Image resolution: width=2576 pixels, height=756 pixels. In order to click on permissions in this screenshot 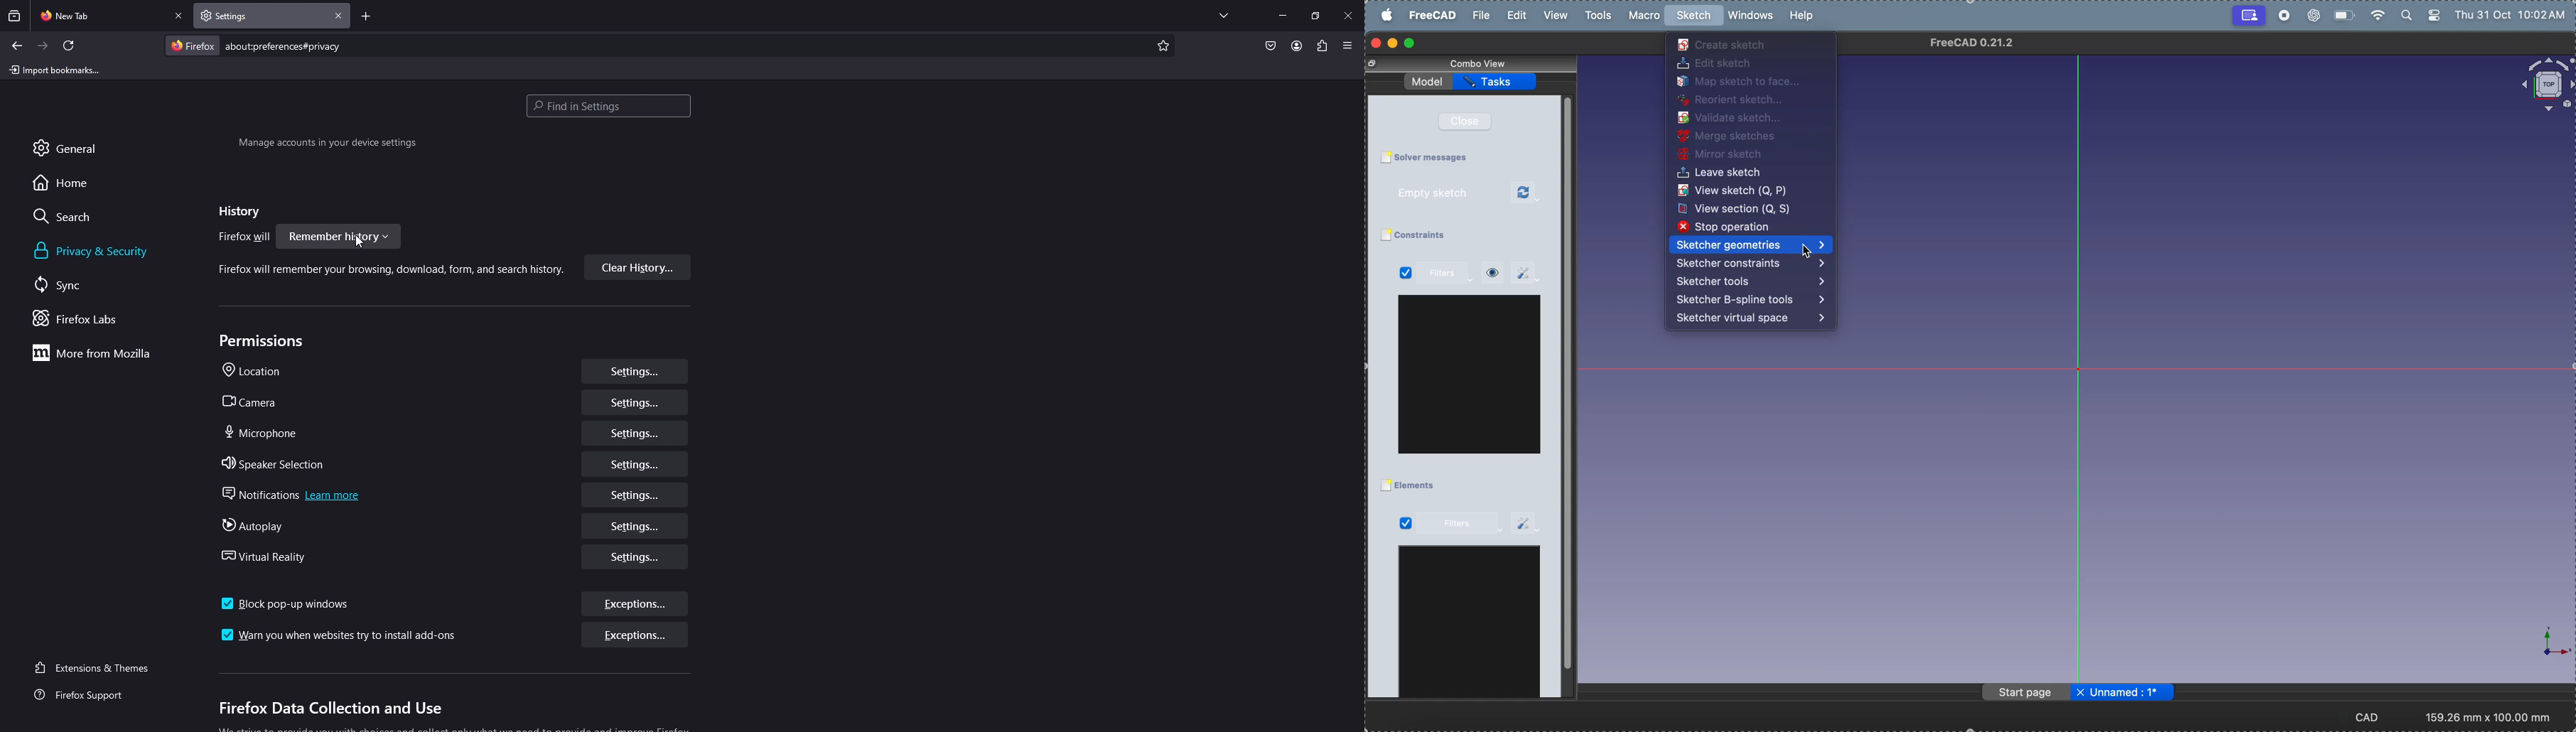, I will do `click(265, 341)`.